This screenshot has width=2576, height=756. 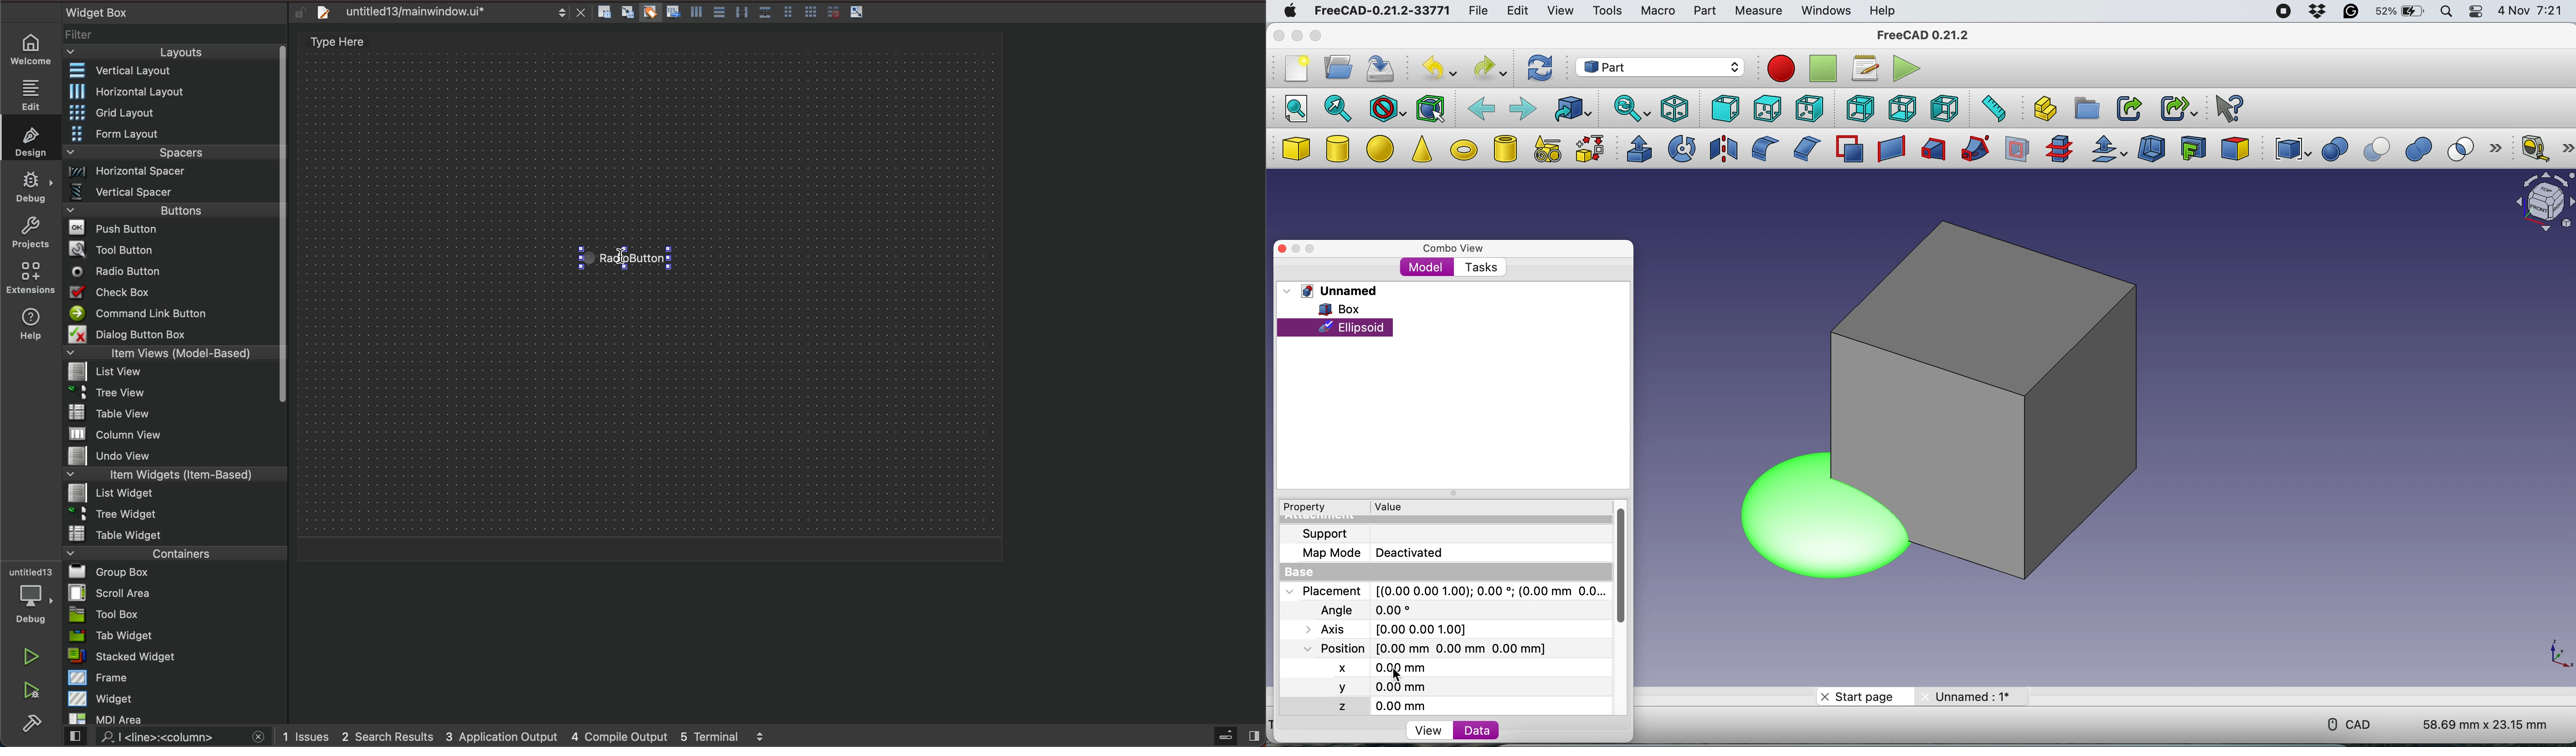 I want to click on refresh, so click(x=1540, y=69).